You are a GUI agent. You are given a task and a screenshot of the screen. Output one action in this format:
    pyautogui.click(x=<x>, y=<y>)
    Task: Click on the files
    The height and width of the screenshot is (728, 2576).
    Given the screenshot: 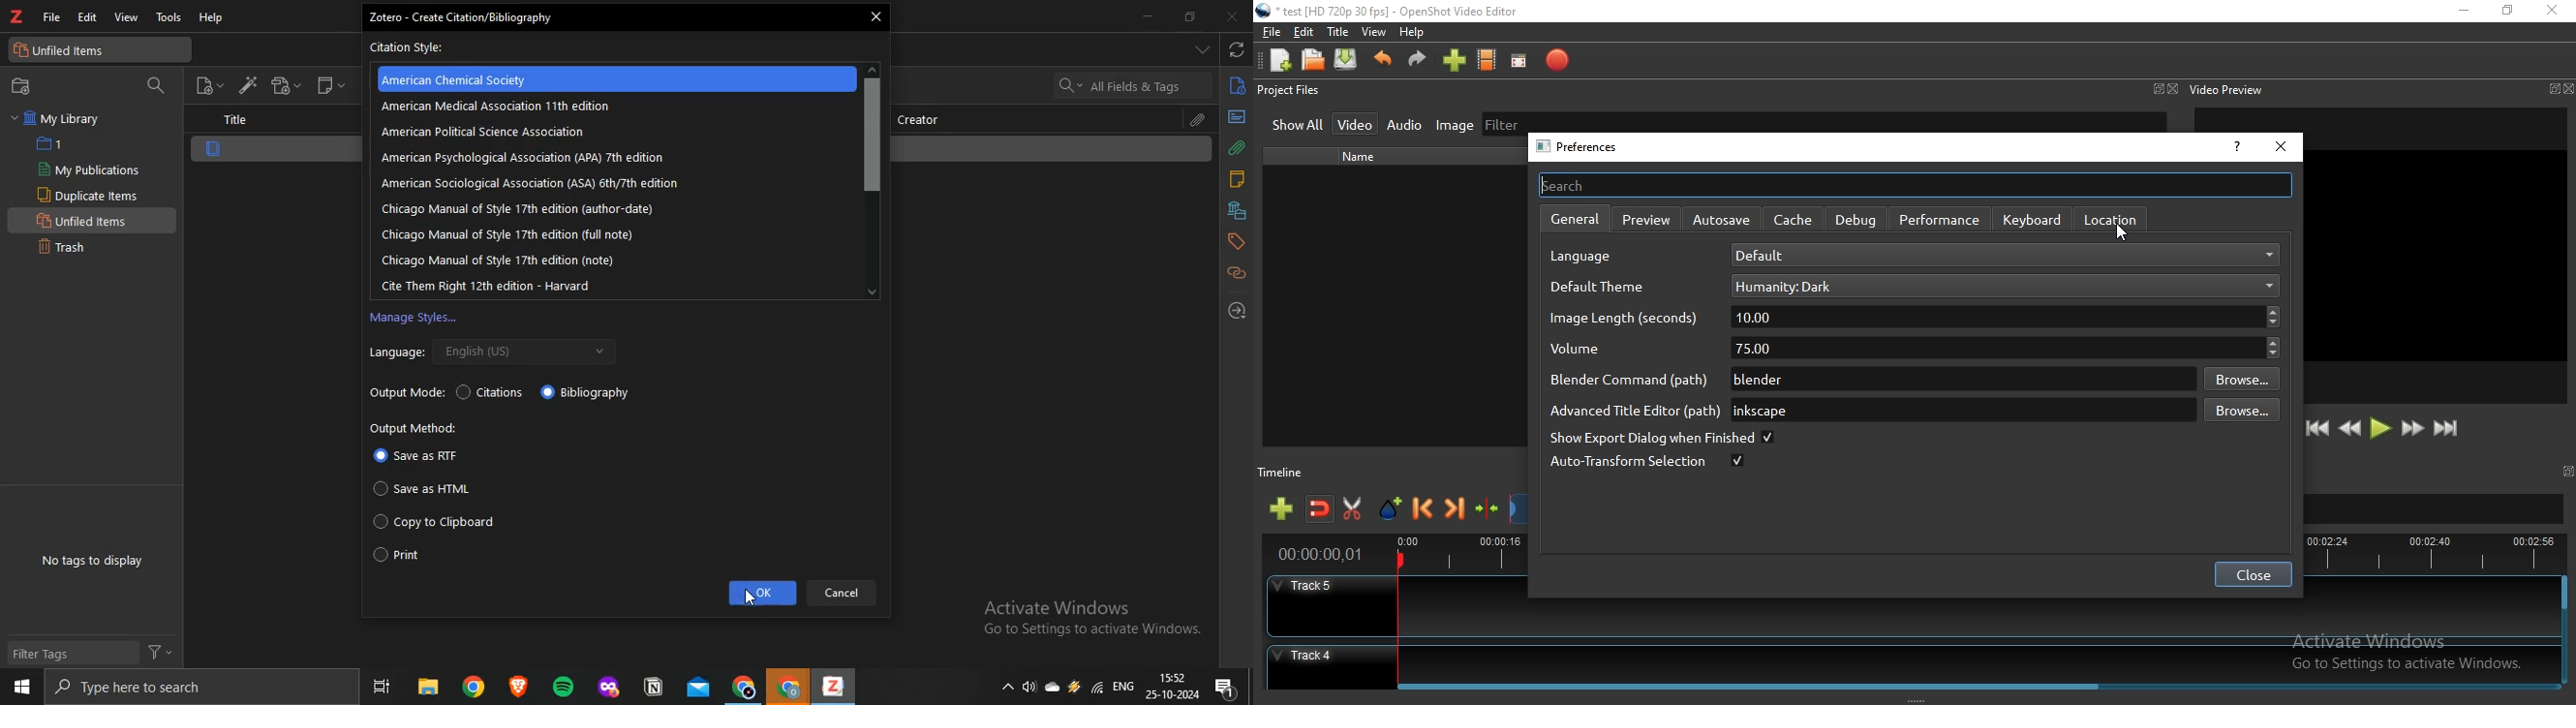 What is the action you would take?
    pyautogui.click(x=427, y=687)
    